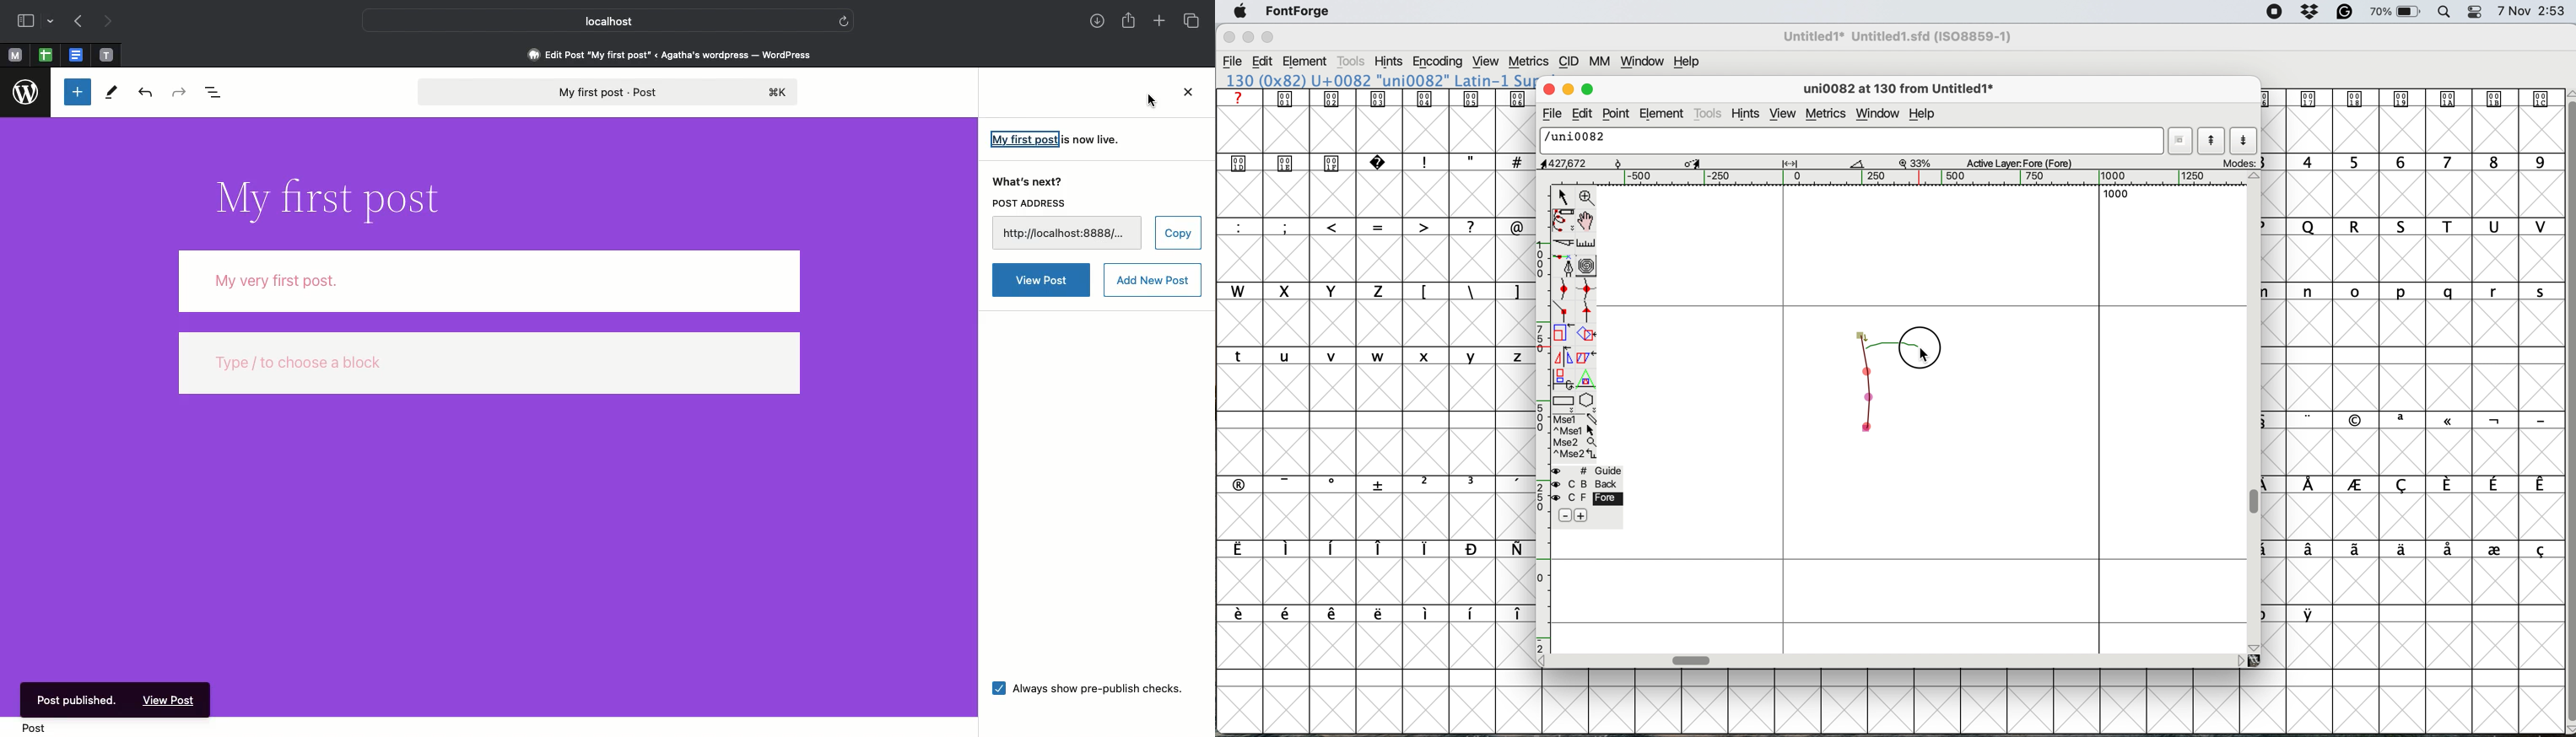 This screenshot has width=2576, height=756. I want to click on current word list, so click(2182, 140).